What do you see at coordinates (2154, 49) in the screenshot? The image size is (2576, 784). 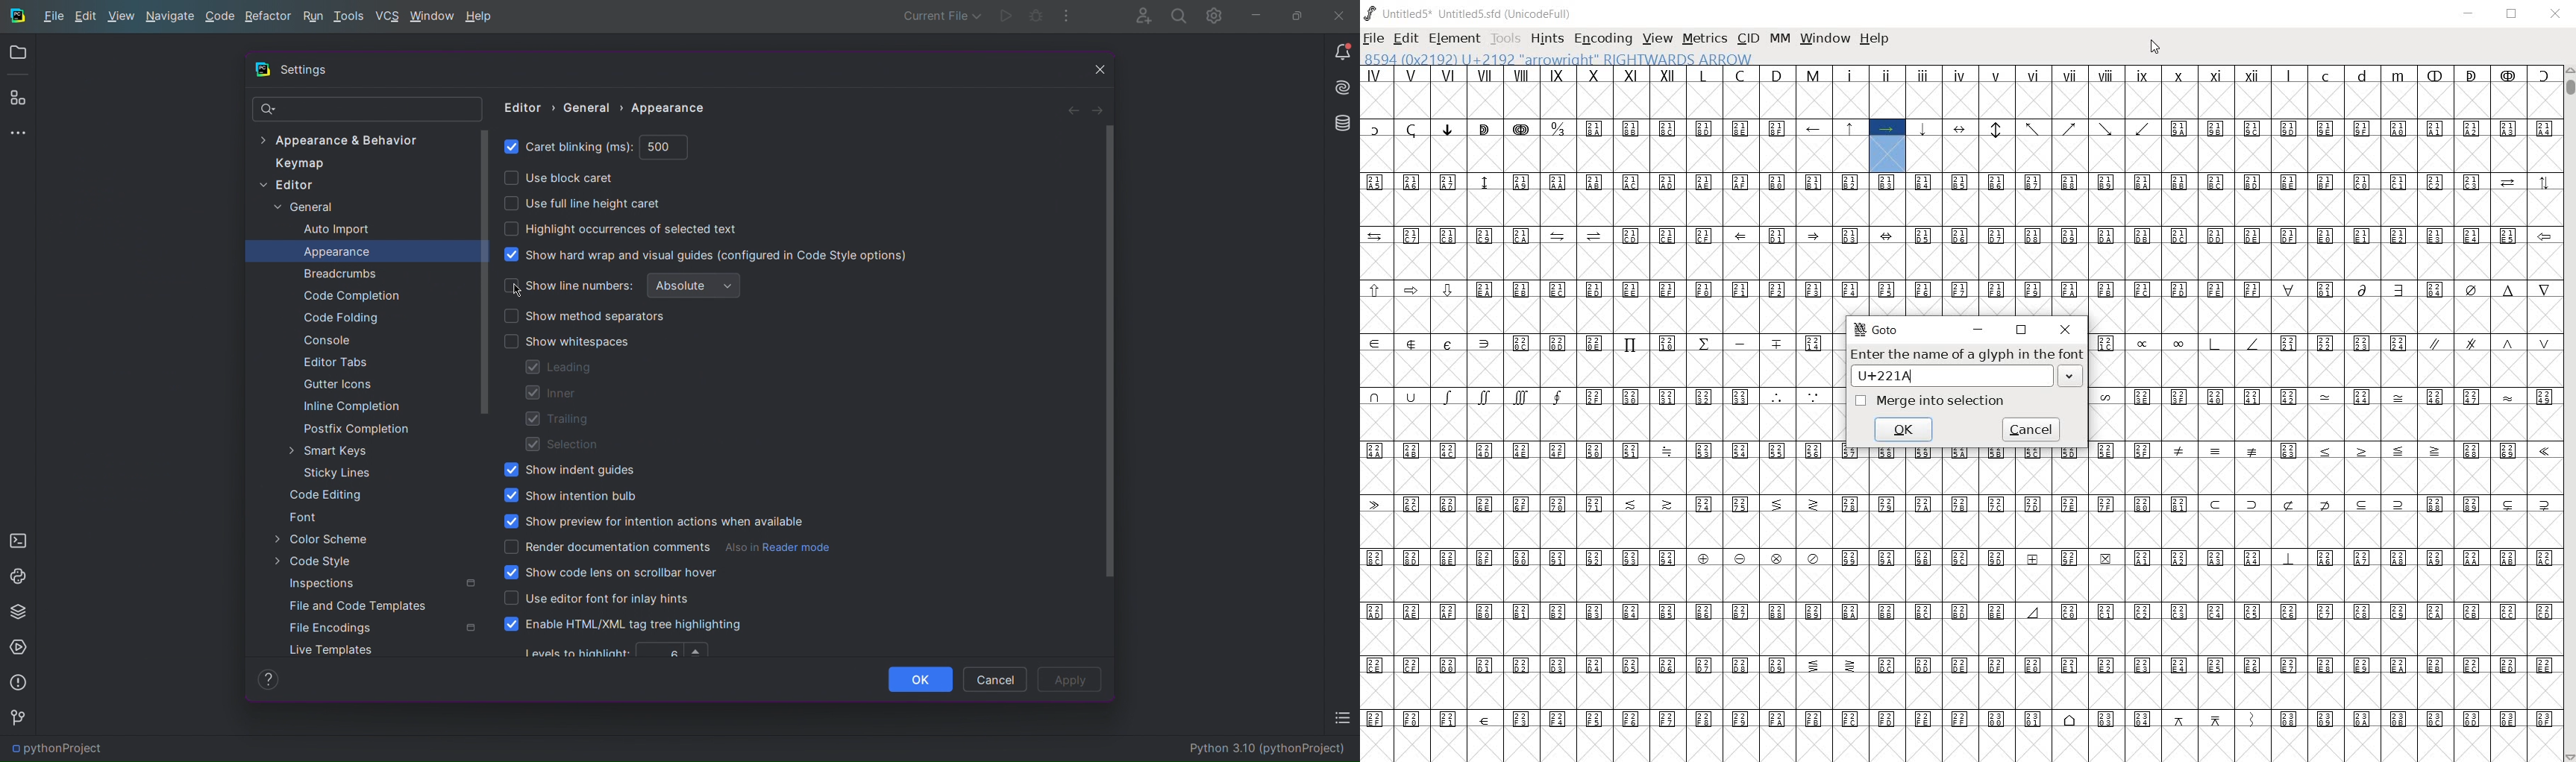 I see `CURSOR` at bounding box center [2154, 49].